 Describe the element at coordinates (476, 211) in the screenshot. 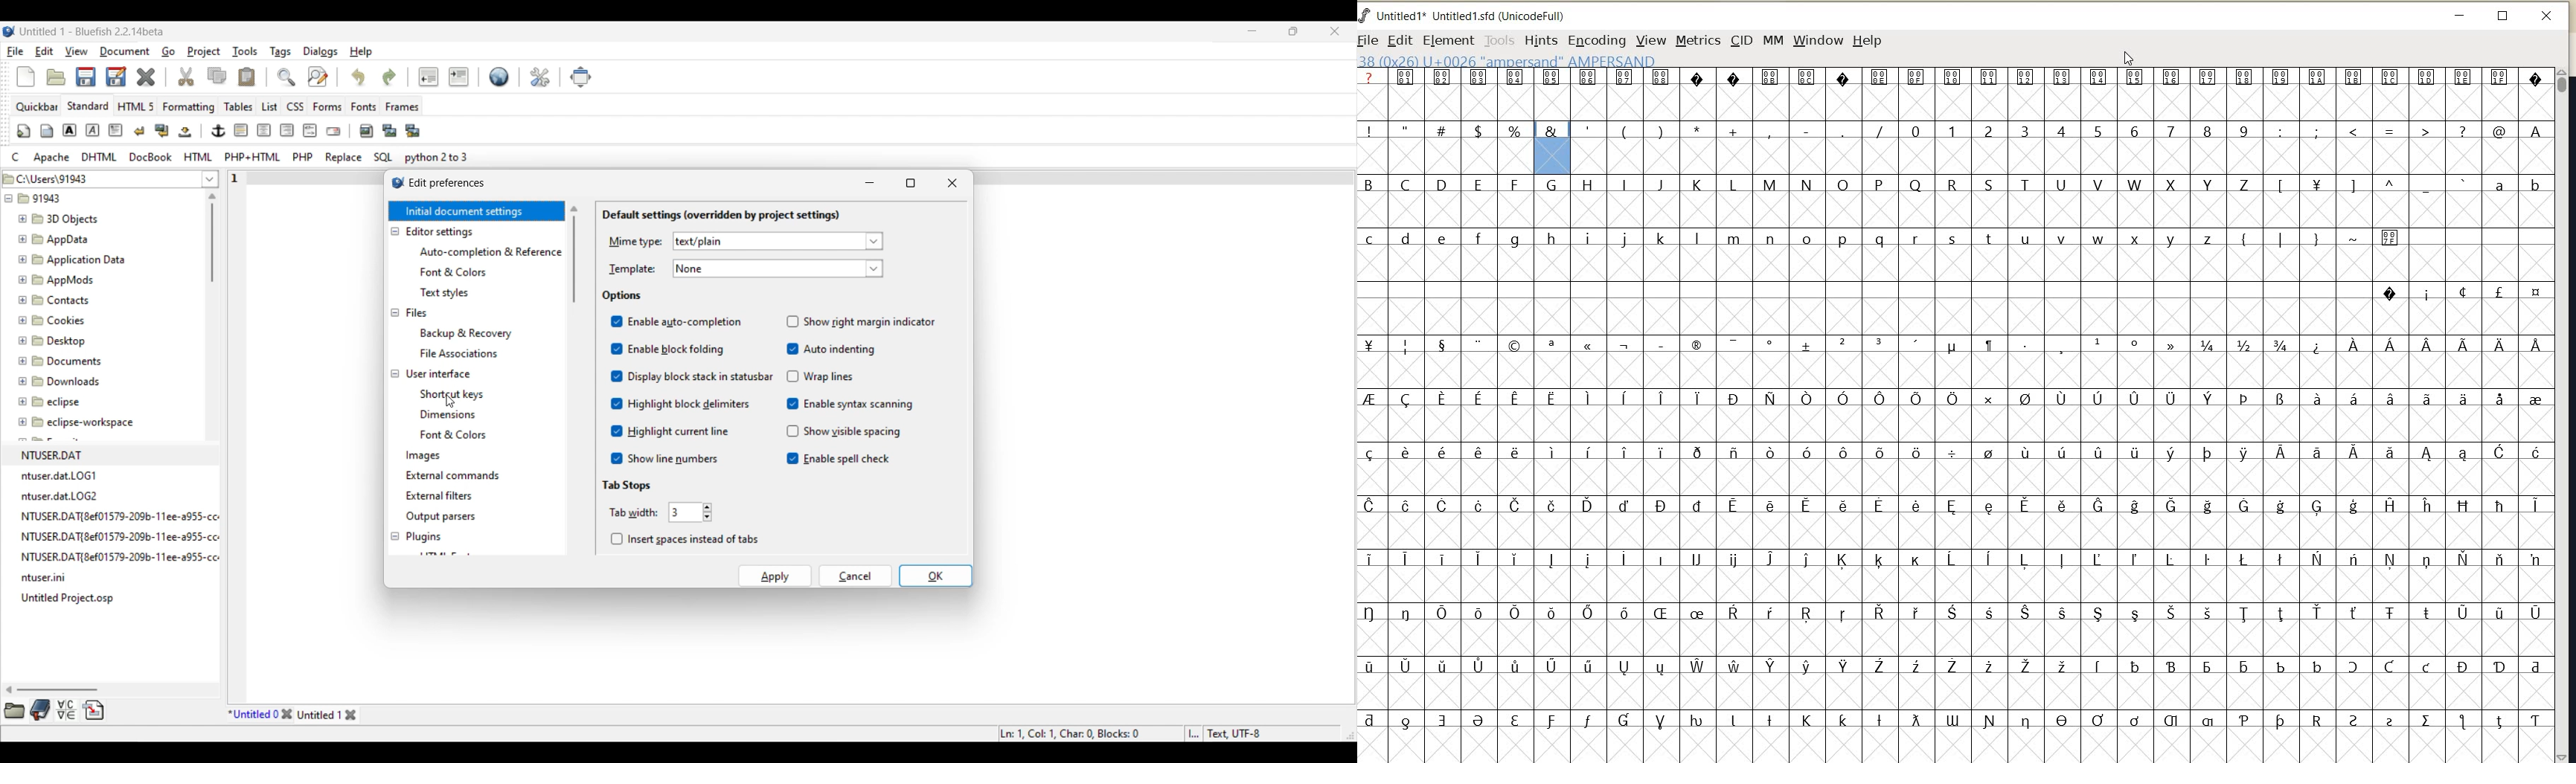

I see `Initial document setting, current selection highlighted` at that location.